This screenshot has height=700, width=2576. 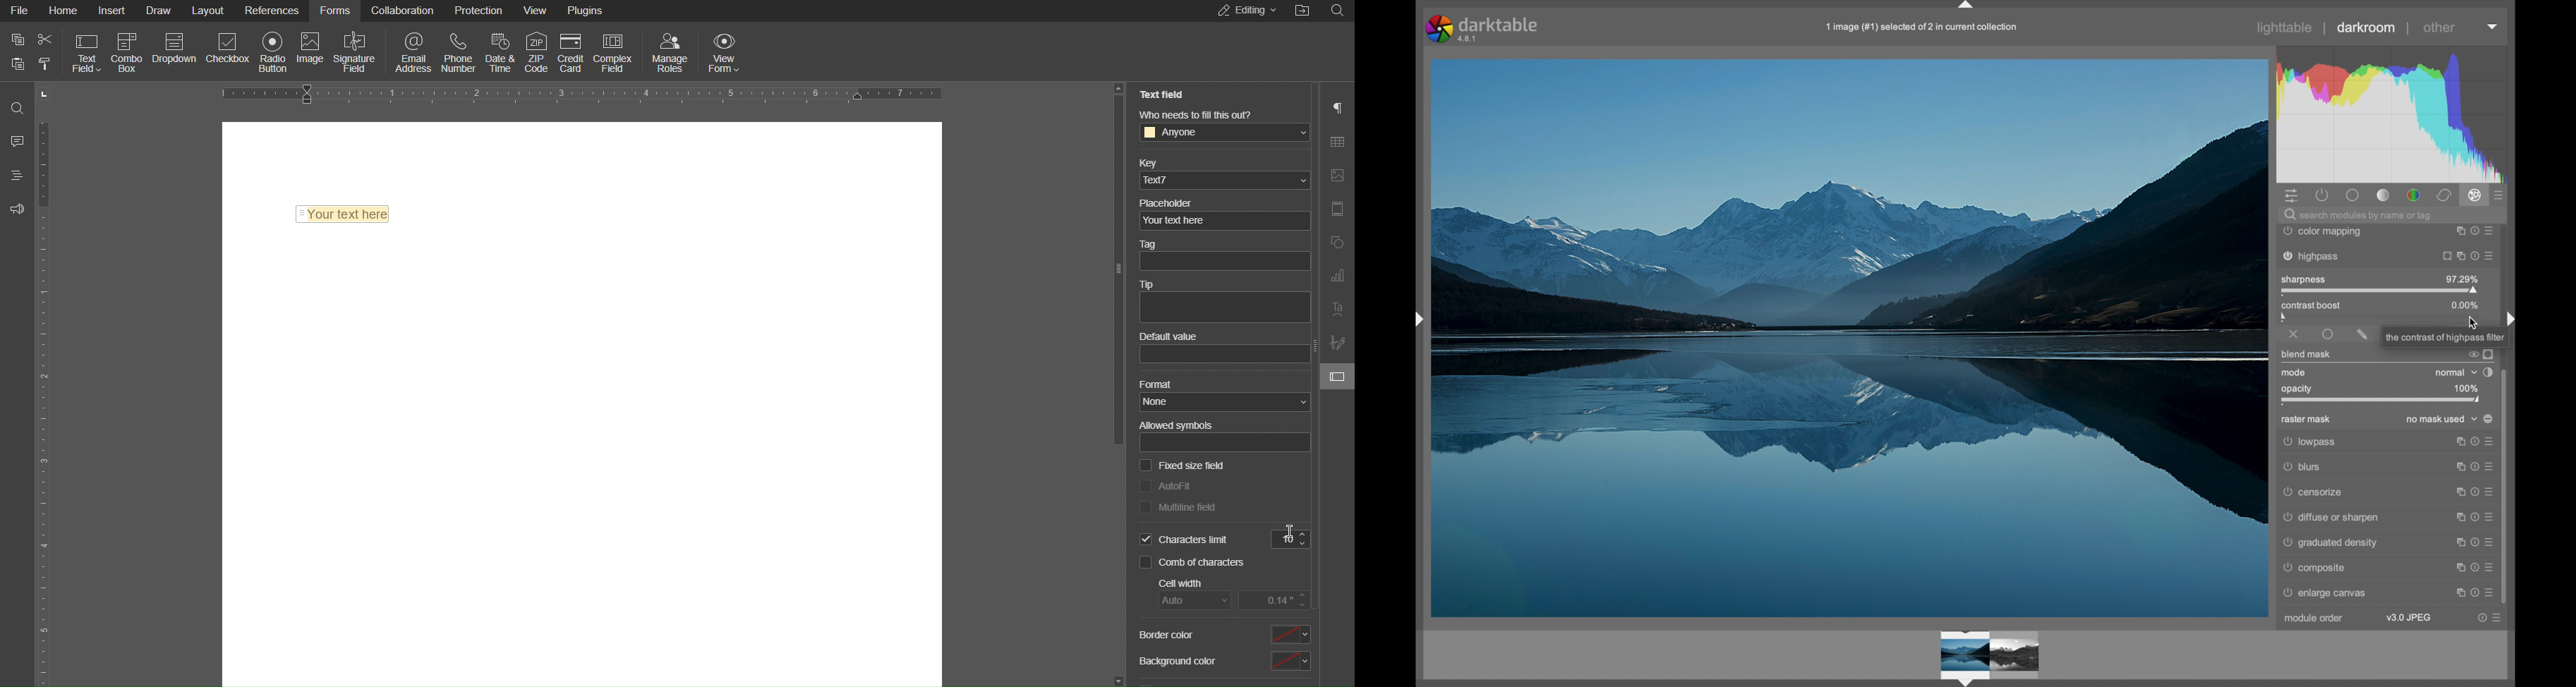 I want to click on Checkbox, so click(x=234, y=51).